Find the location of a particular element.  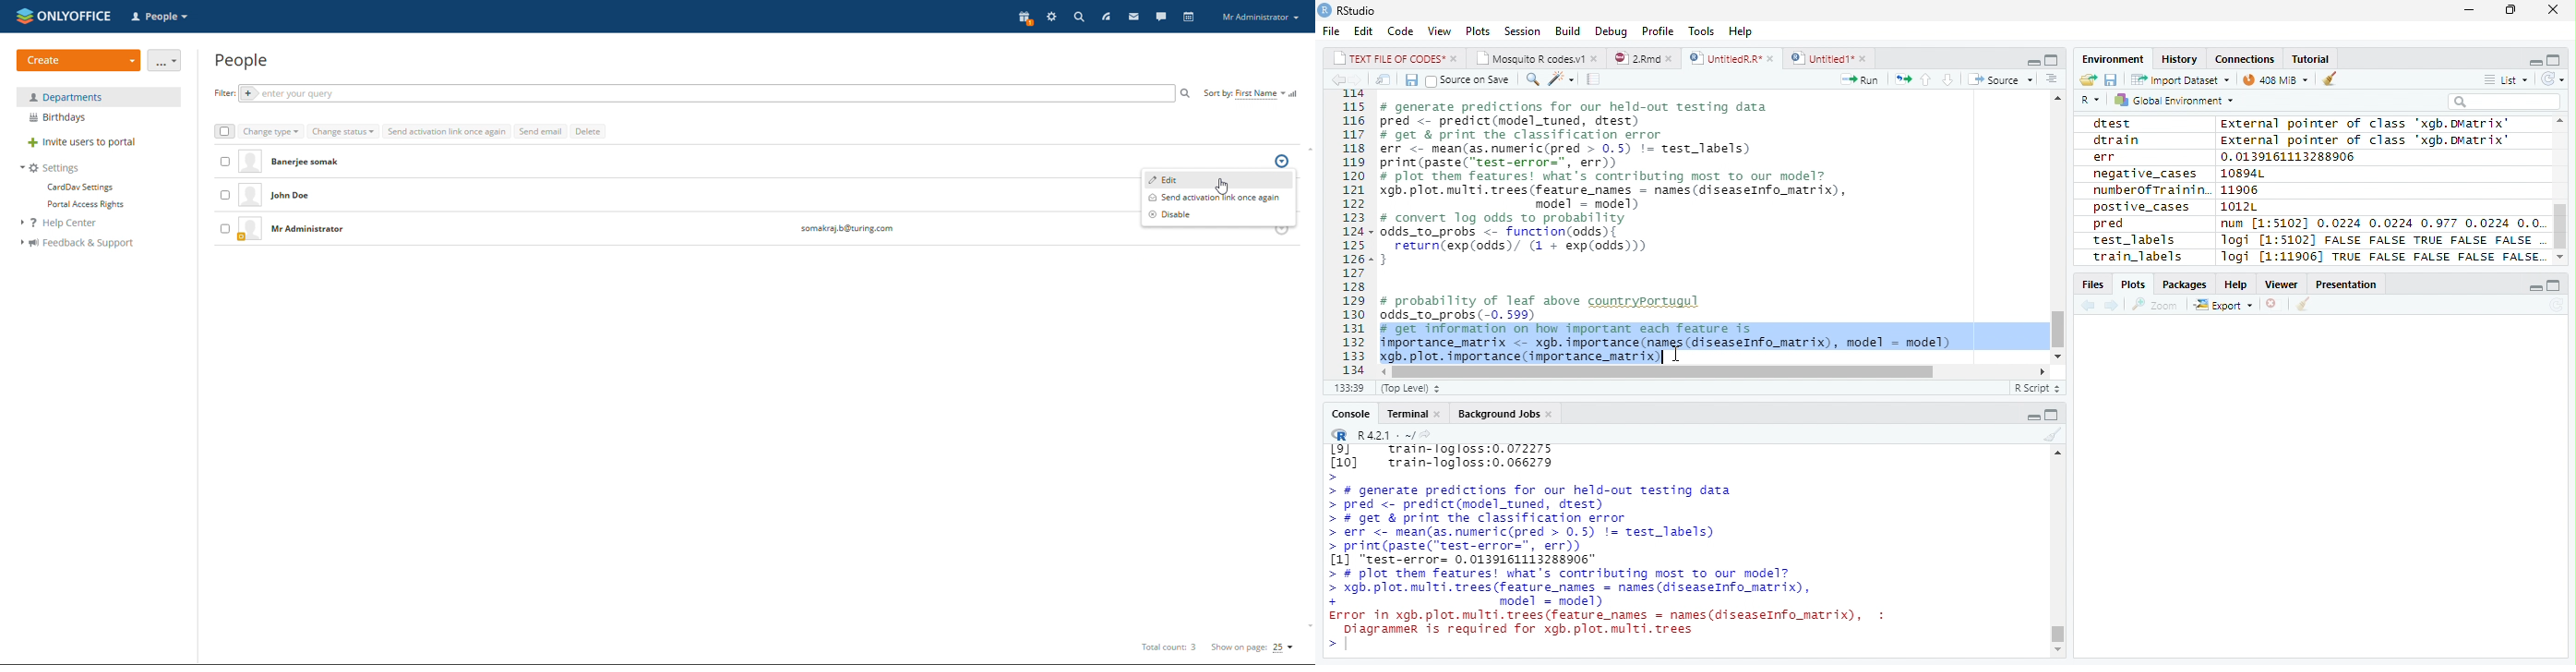

Maximize is located at coordinates (2553, 284).